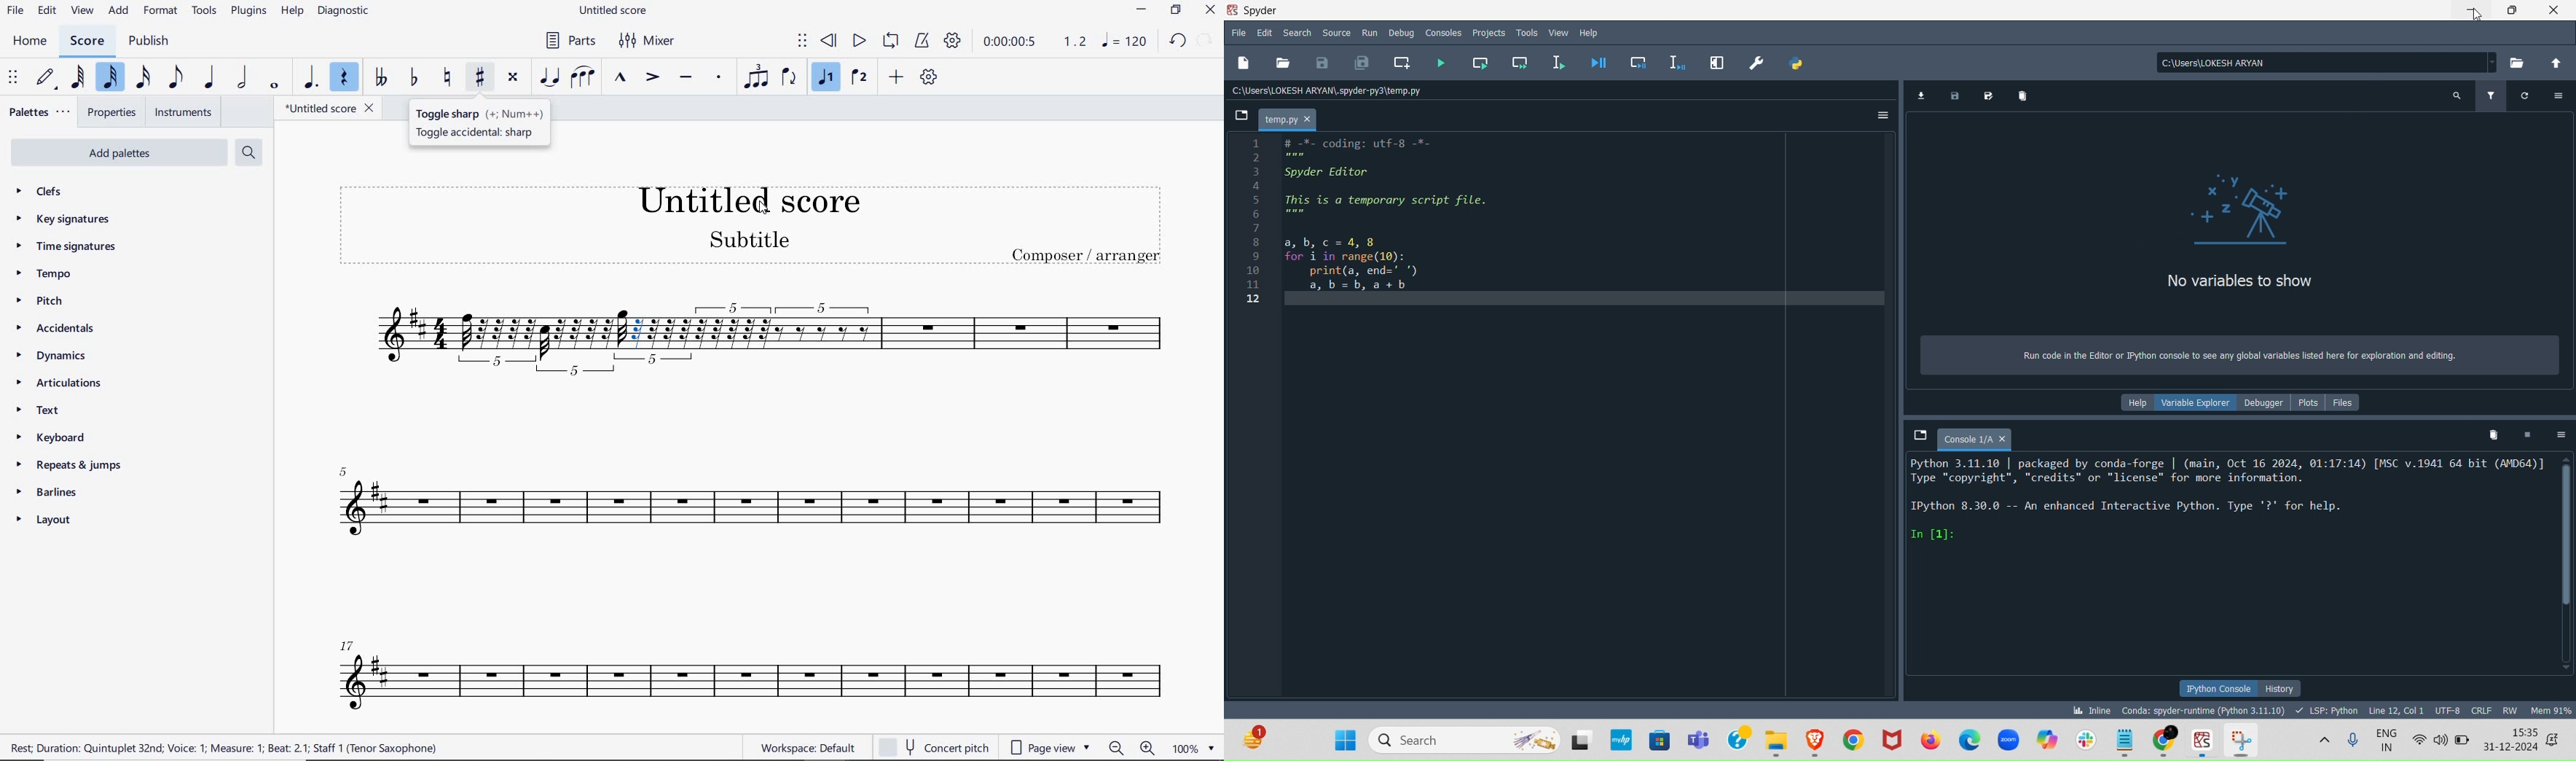 The height and width of the screenshot is (784, 2576). I want to click on CONCERT PITCH, so click(933, 749).